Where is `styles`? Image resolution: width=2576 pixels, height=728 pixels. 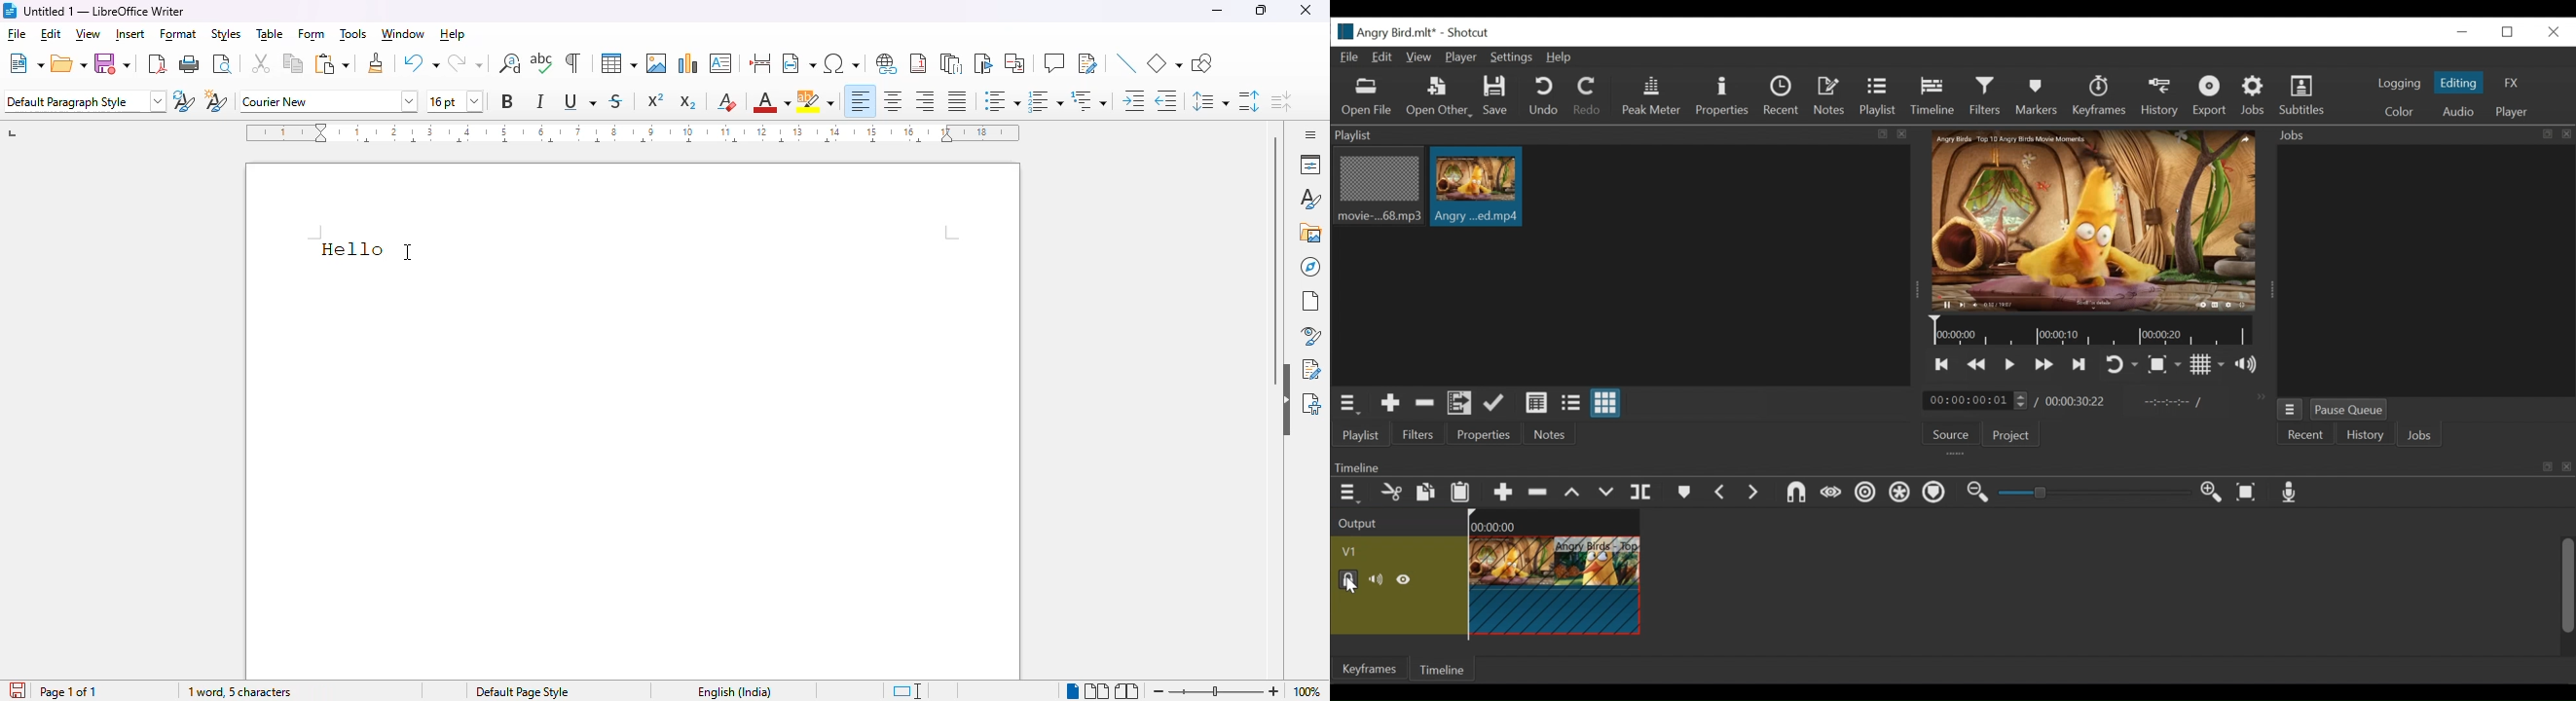 styles is located at coordinates (225, 34).